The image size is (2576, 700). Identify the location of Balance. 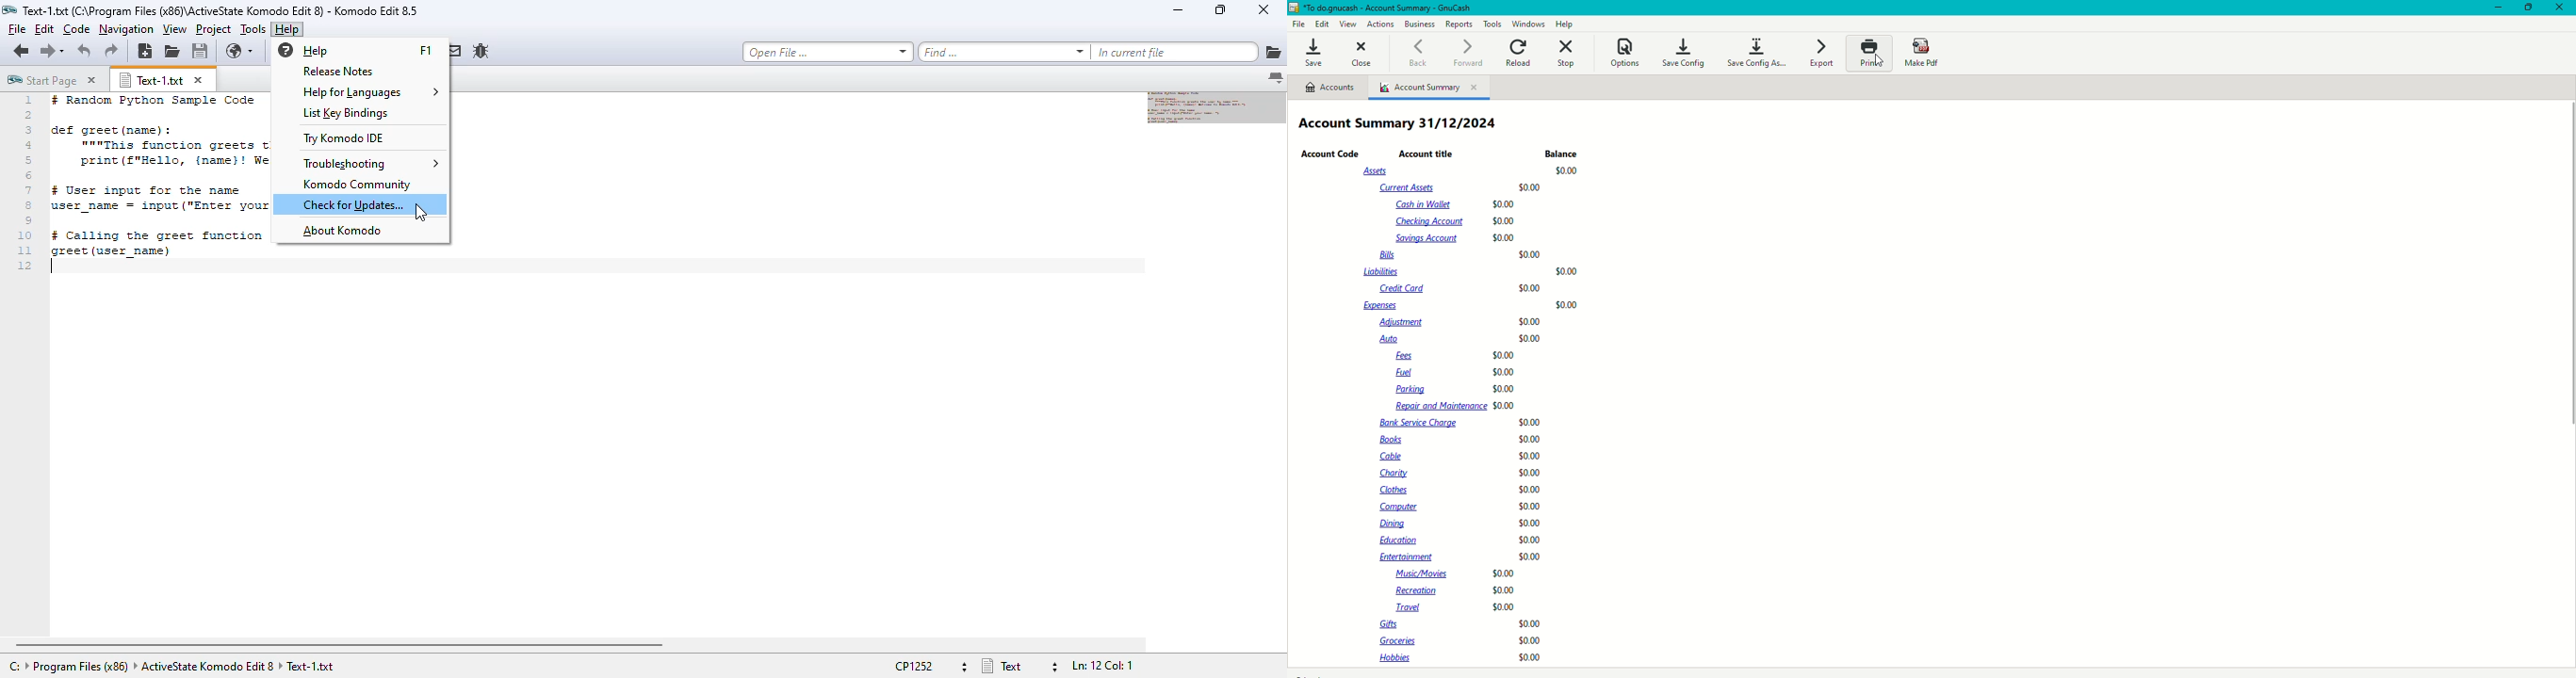
(1562, 154).